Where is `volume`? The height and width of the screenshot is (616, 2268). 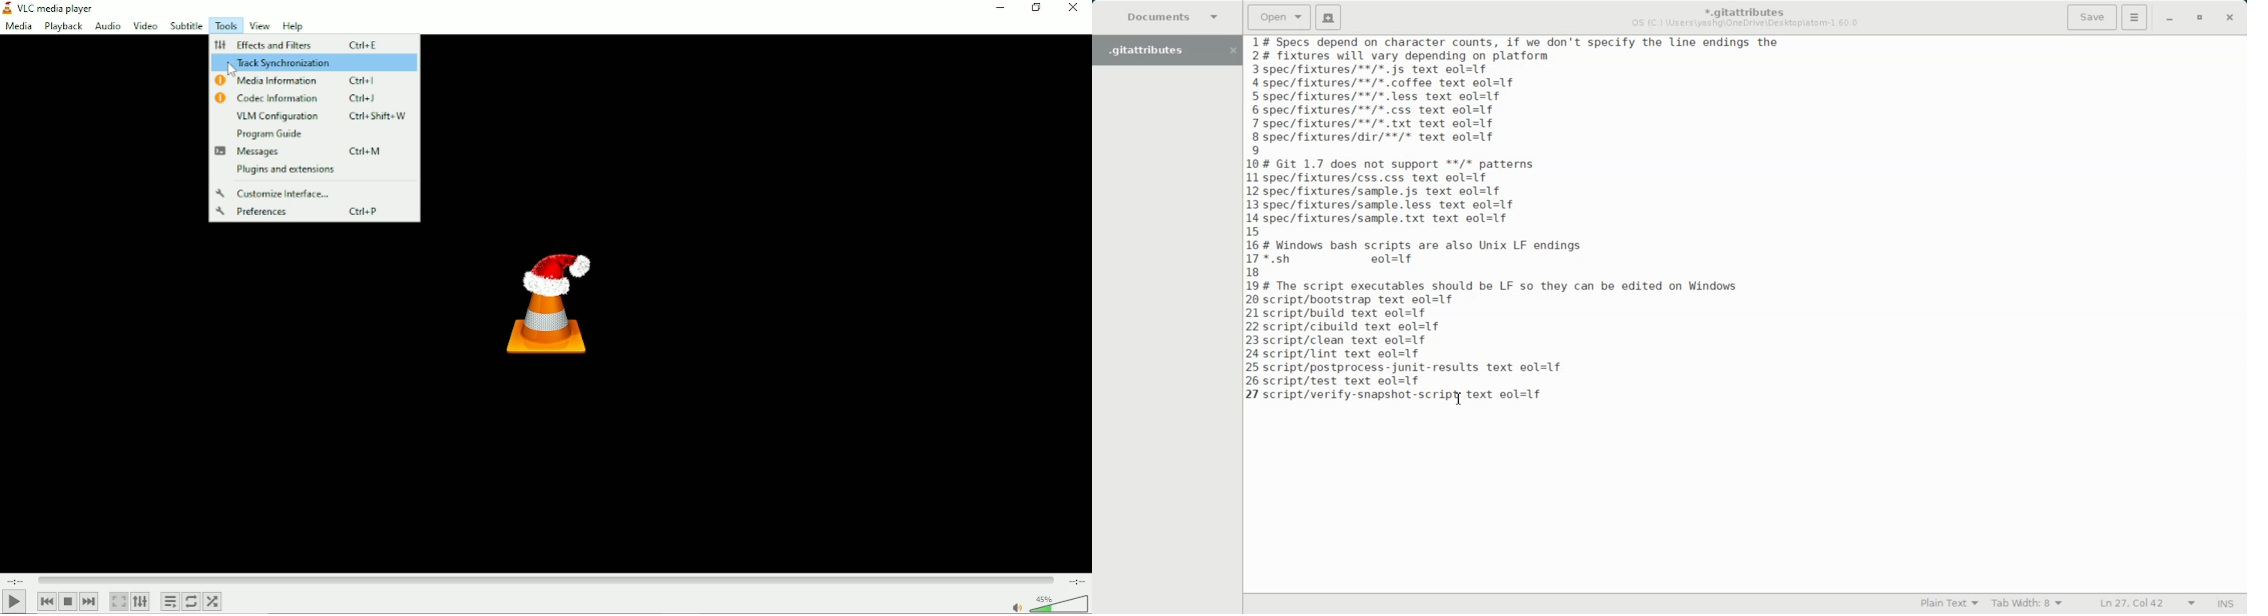
volume is located at coordinates (1048, 604).